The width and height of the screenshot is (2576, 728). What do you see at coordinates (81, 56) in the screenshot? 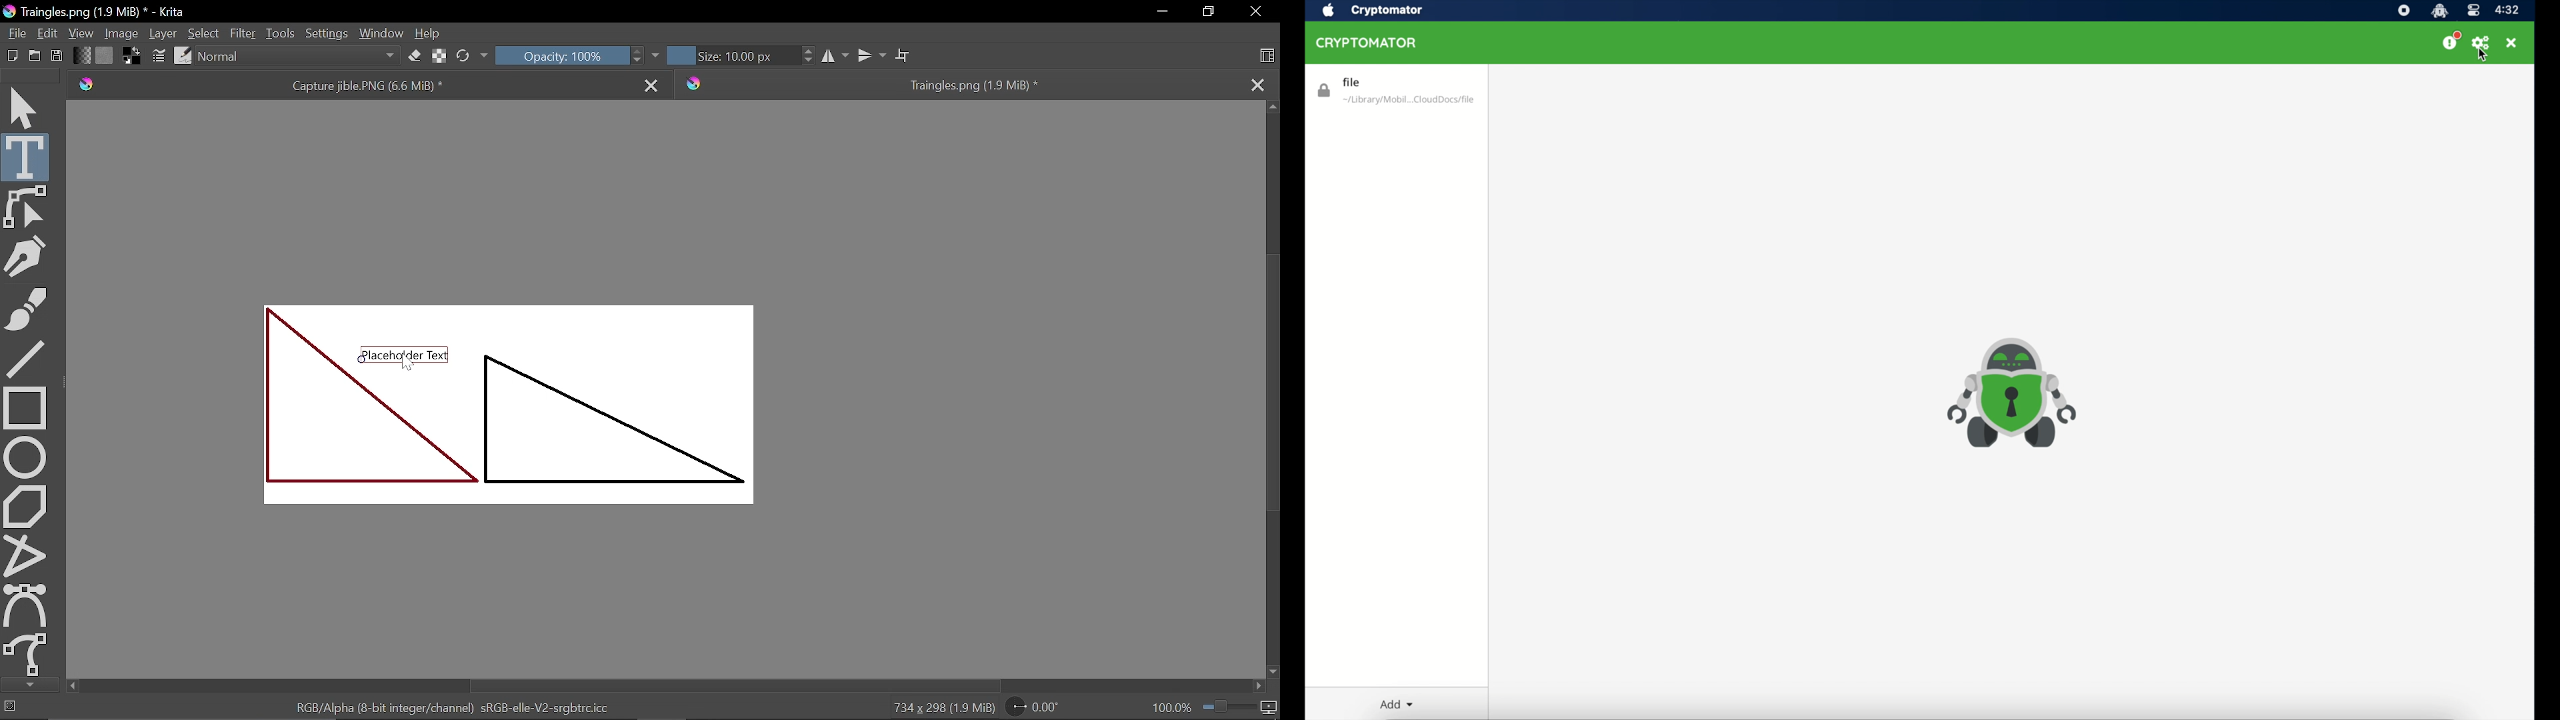
I see `Fill gradient` at bounding box center [81, 56].